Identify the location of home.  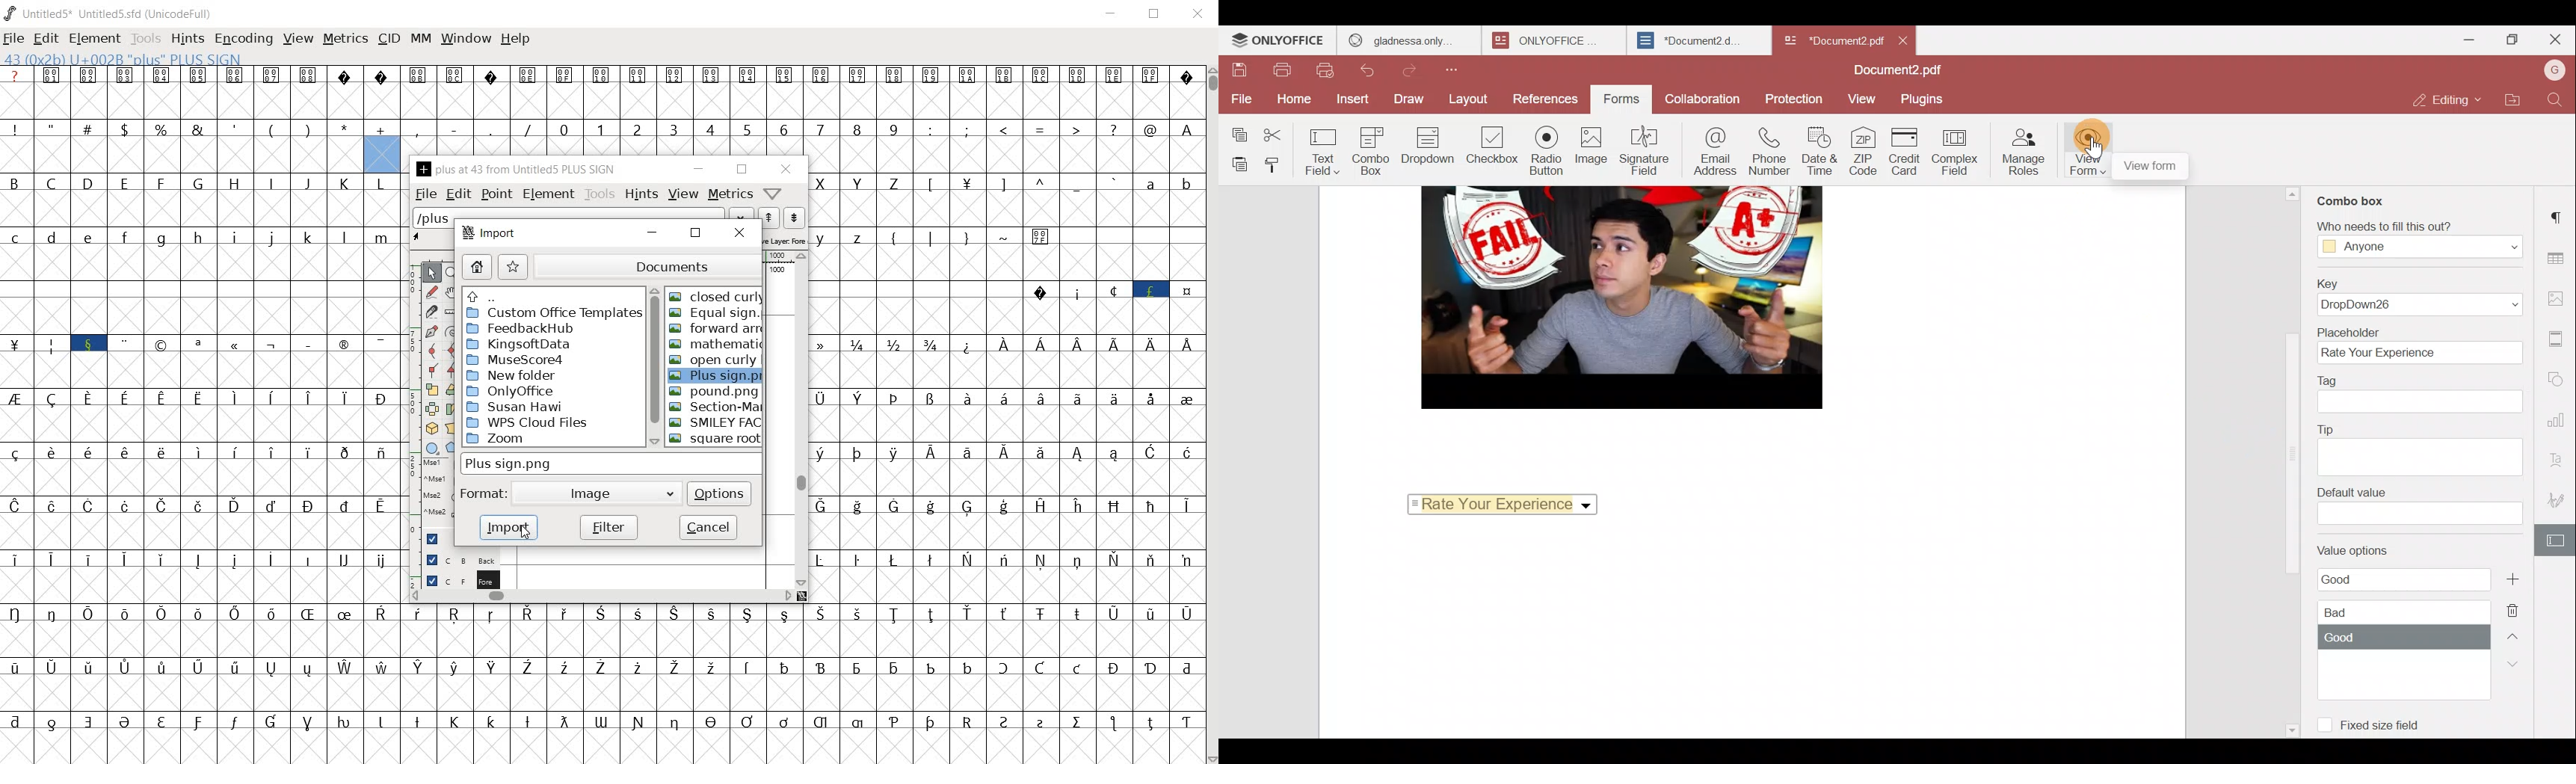
(475, 266).